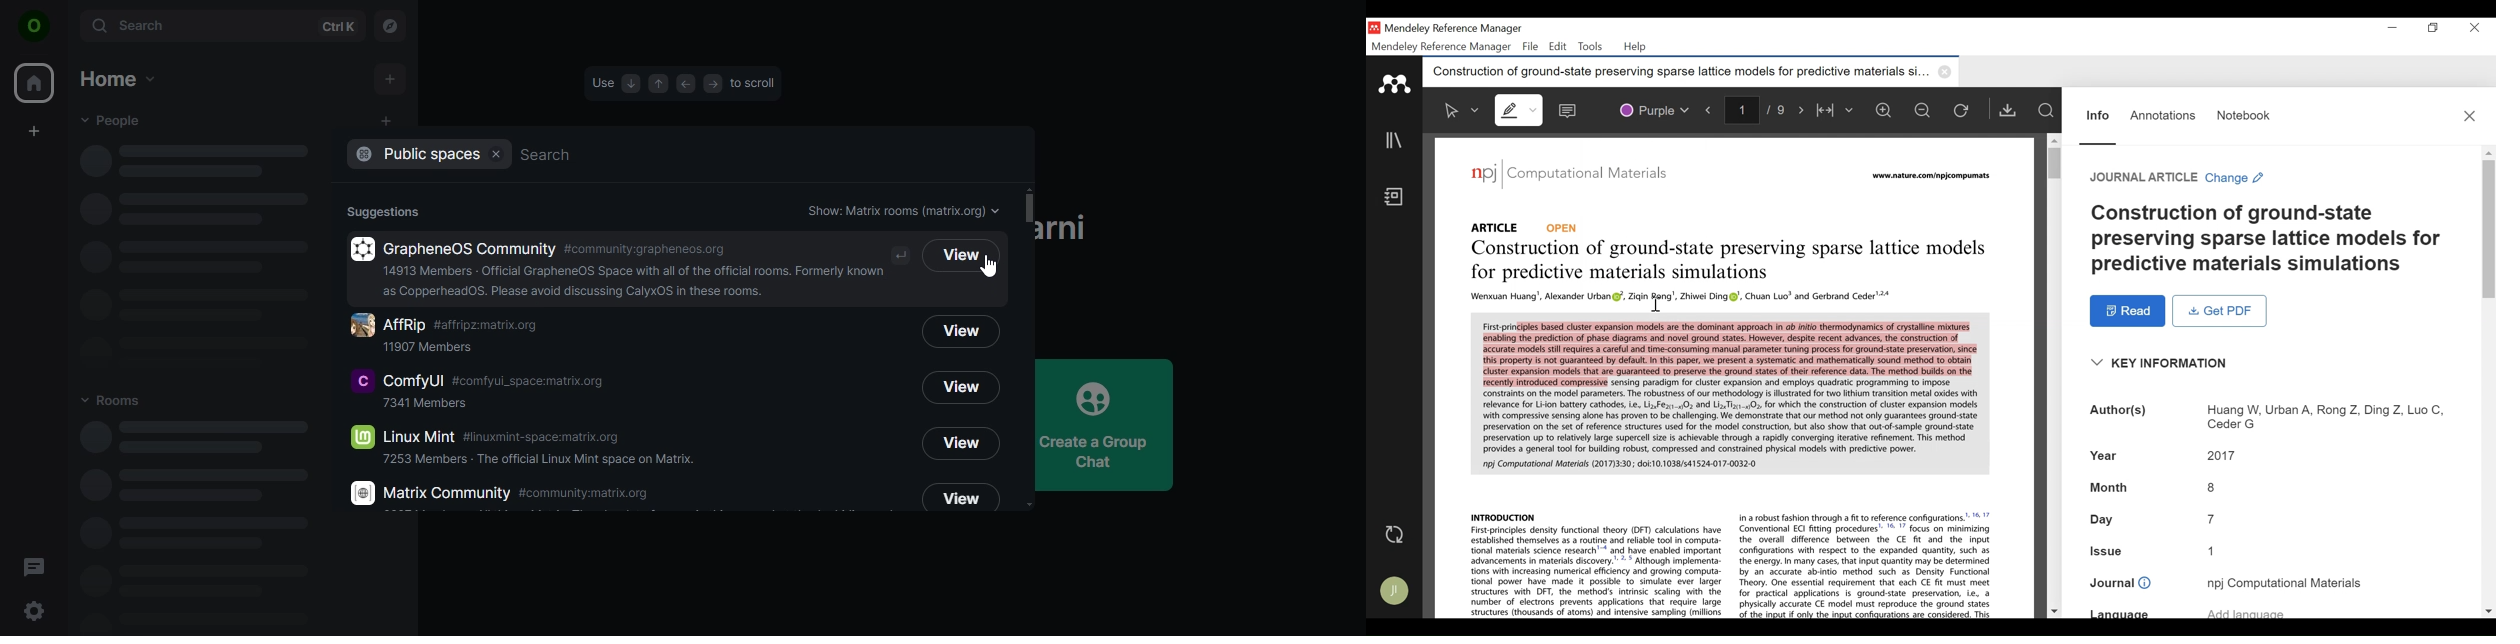  Describe the element at coordinates (1728, 259) in the screenshot. I see `Construction of ground-state preserving sparse  lattice models for predictive simulations` at that location.